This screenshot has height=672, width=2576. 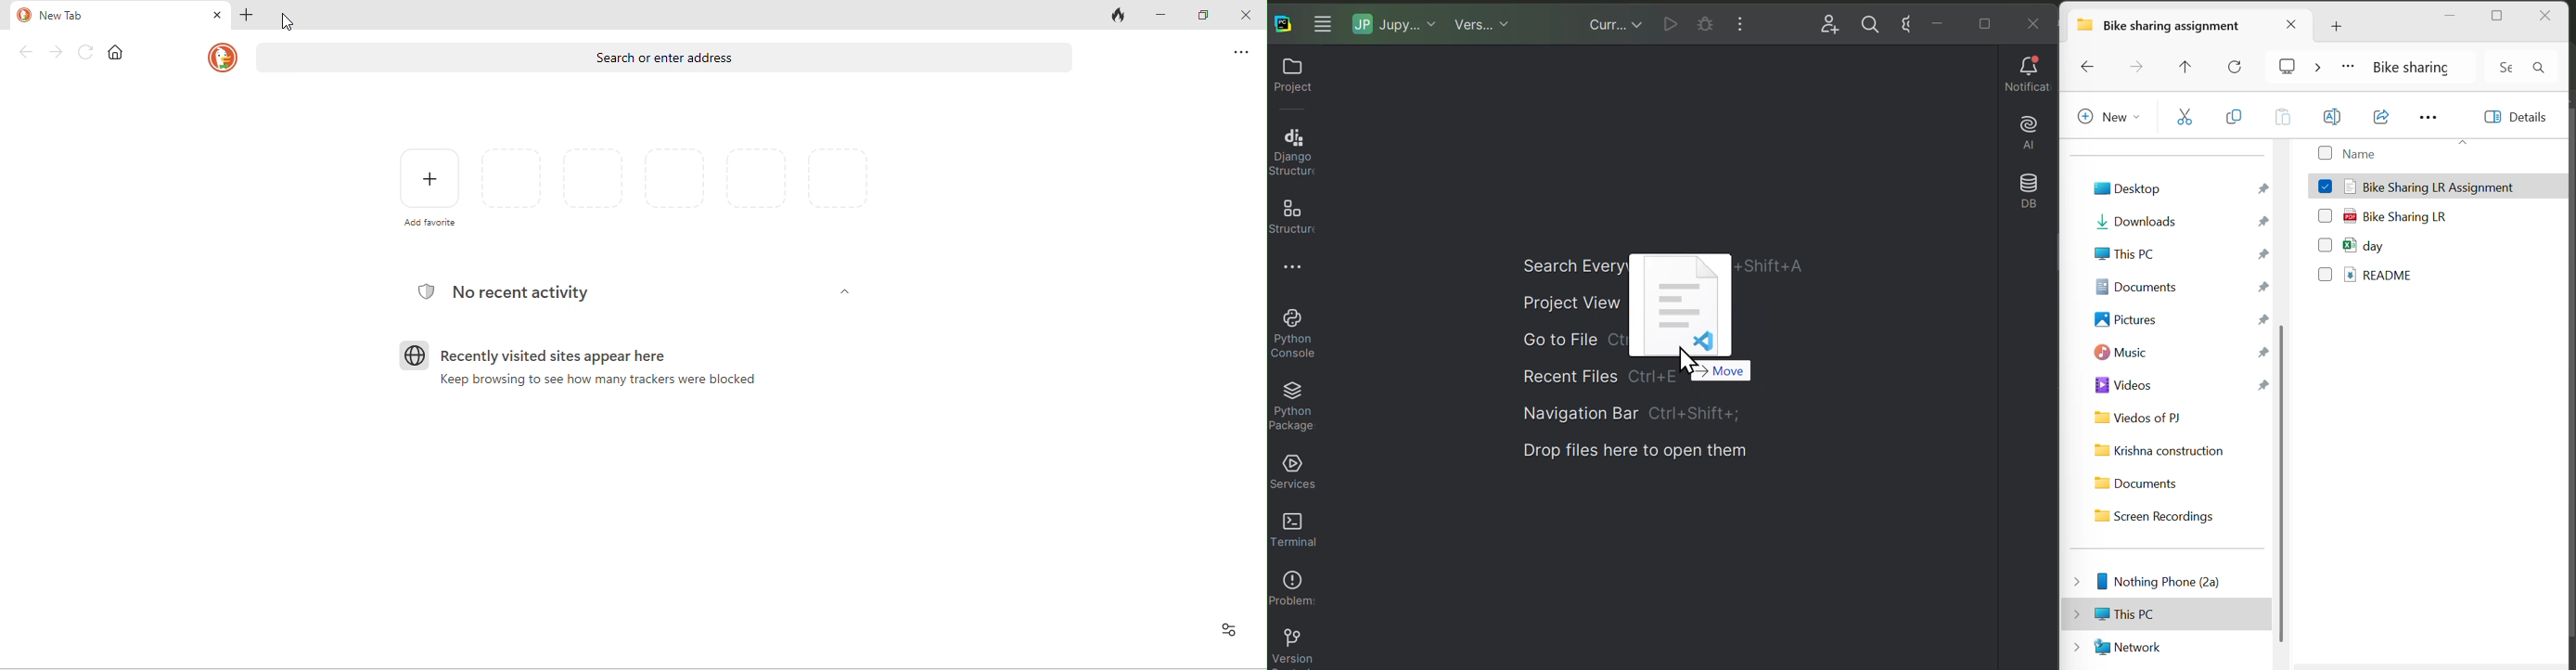 What do you see at coordinates (2166, 645) in the screenshot?
I see `Network` at bounding box center [2166, 645].